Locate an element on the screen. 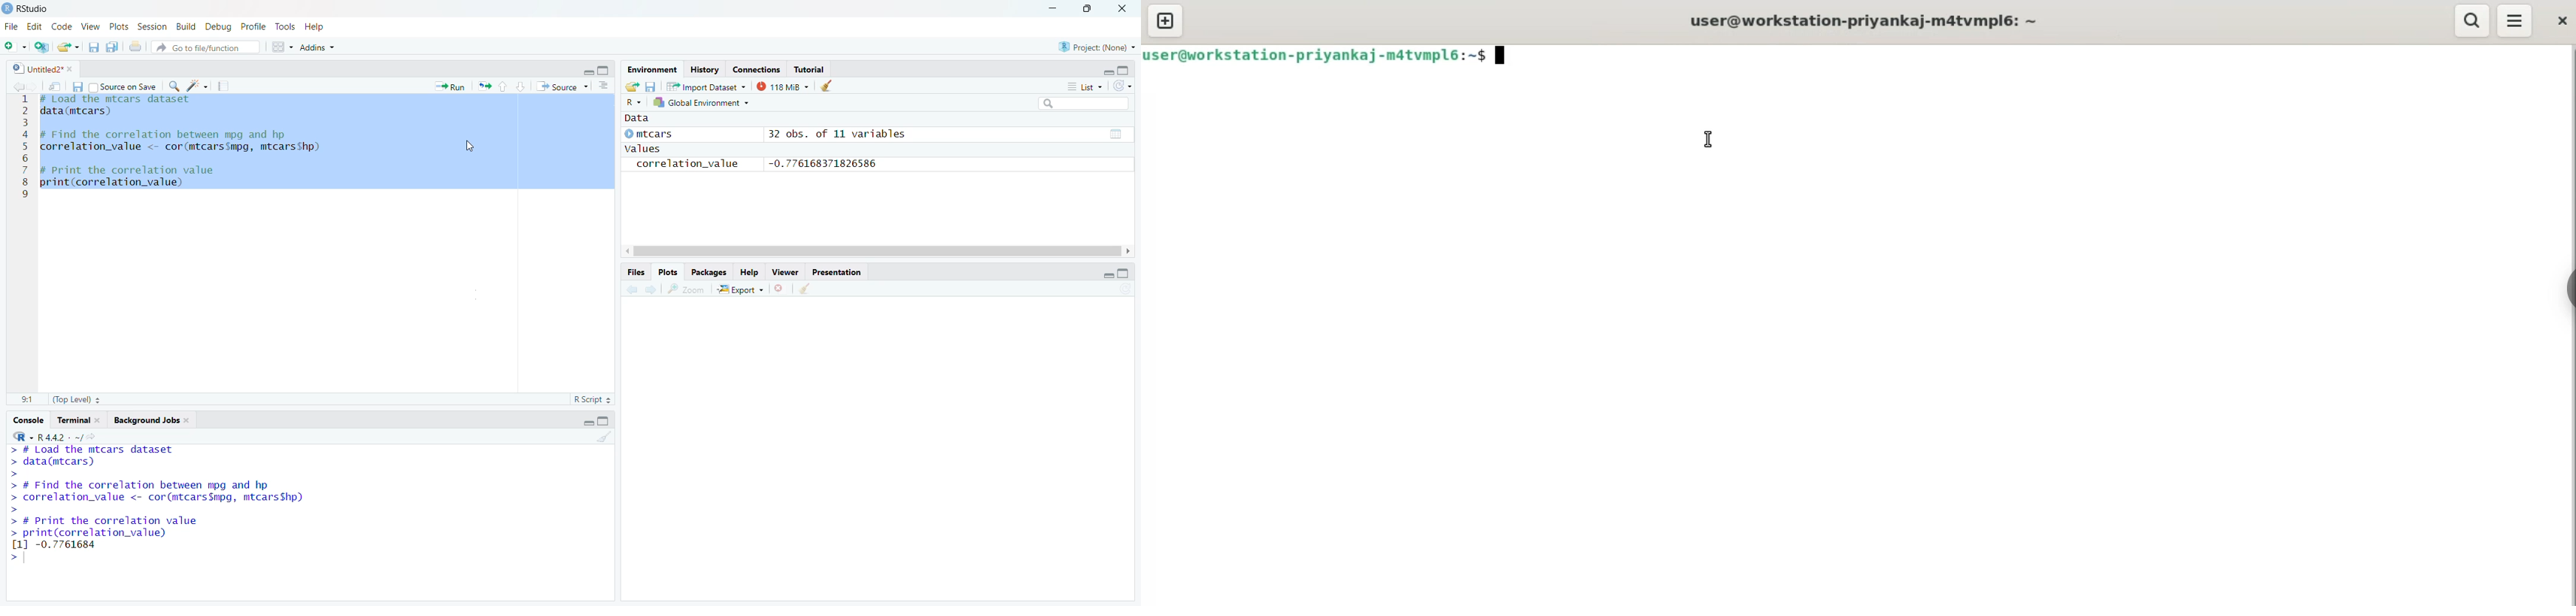 The width and height of the screenshot is (2576, 616). Save workspace as is located at coordinates (651, 86).